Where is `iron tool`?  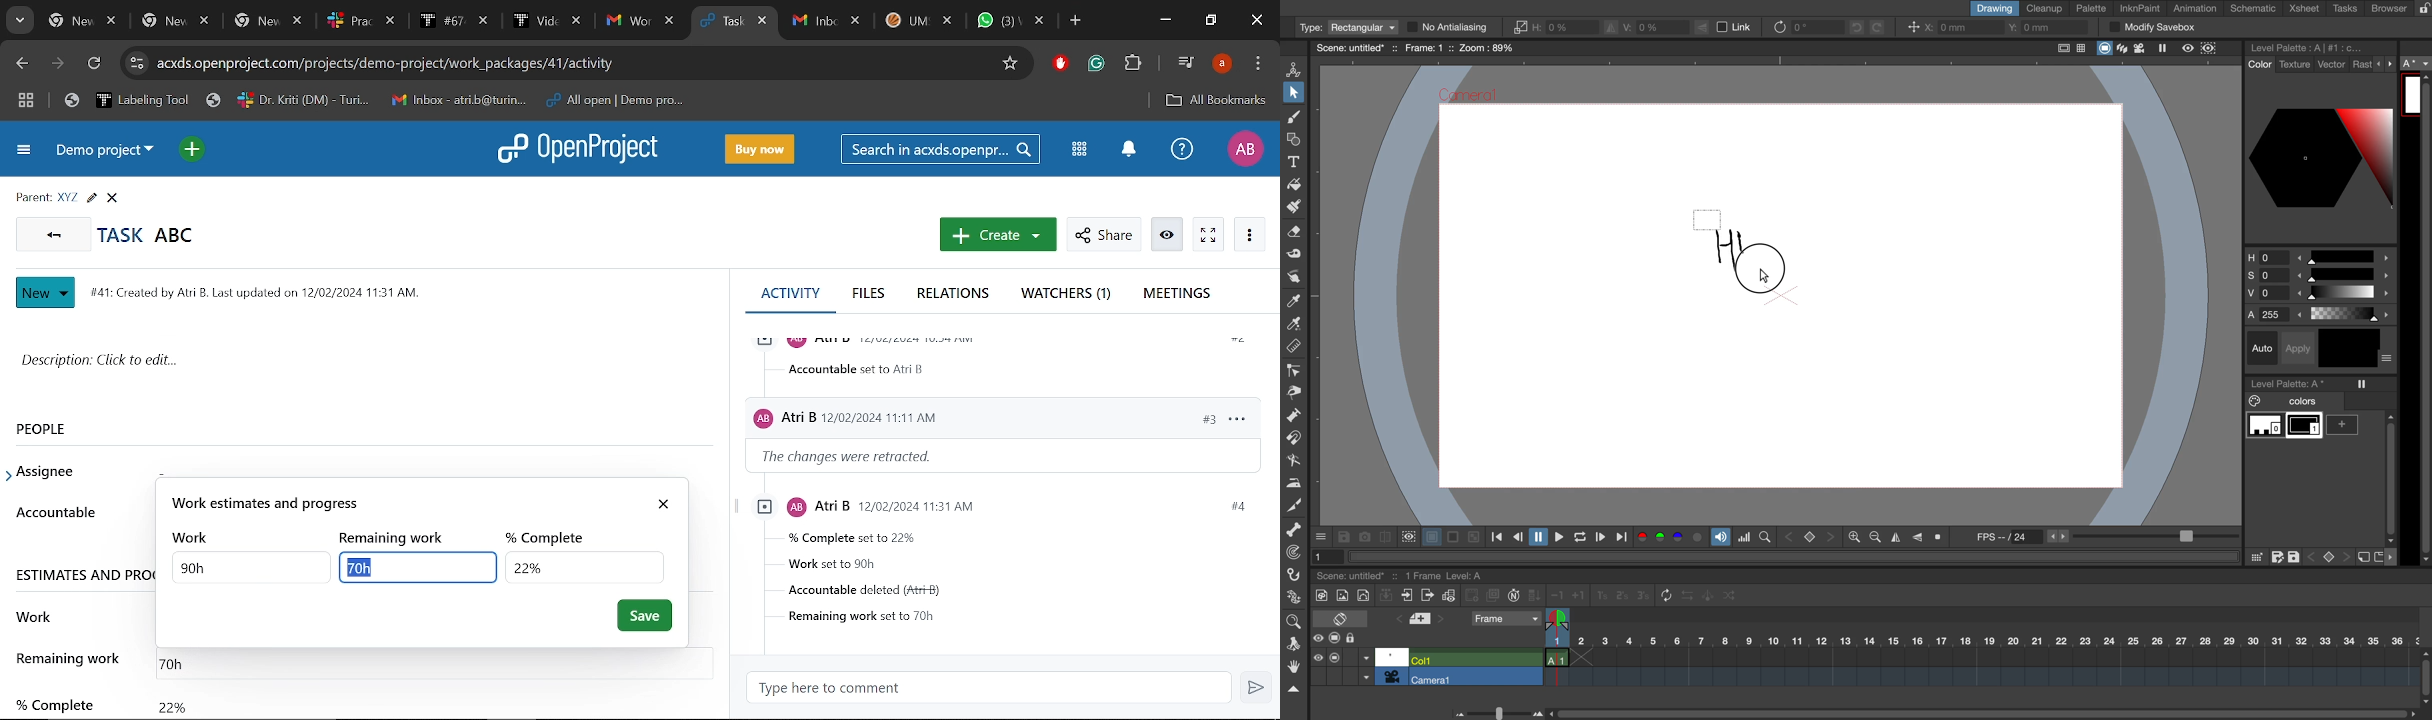
iron tool is located at coordinates (1294, 481).